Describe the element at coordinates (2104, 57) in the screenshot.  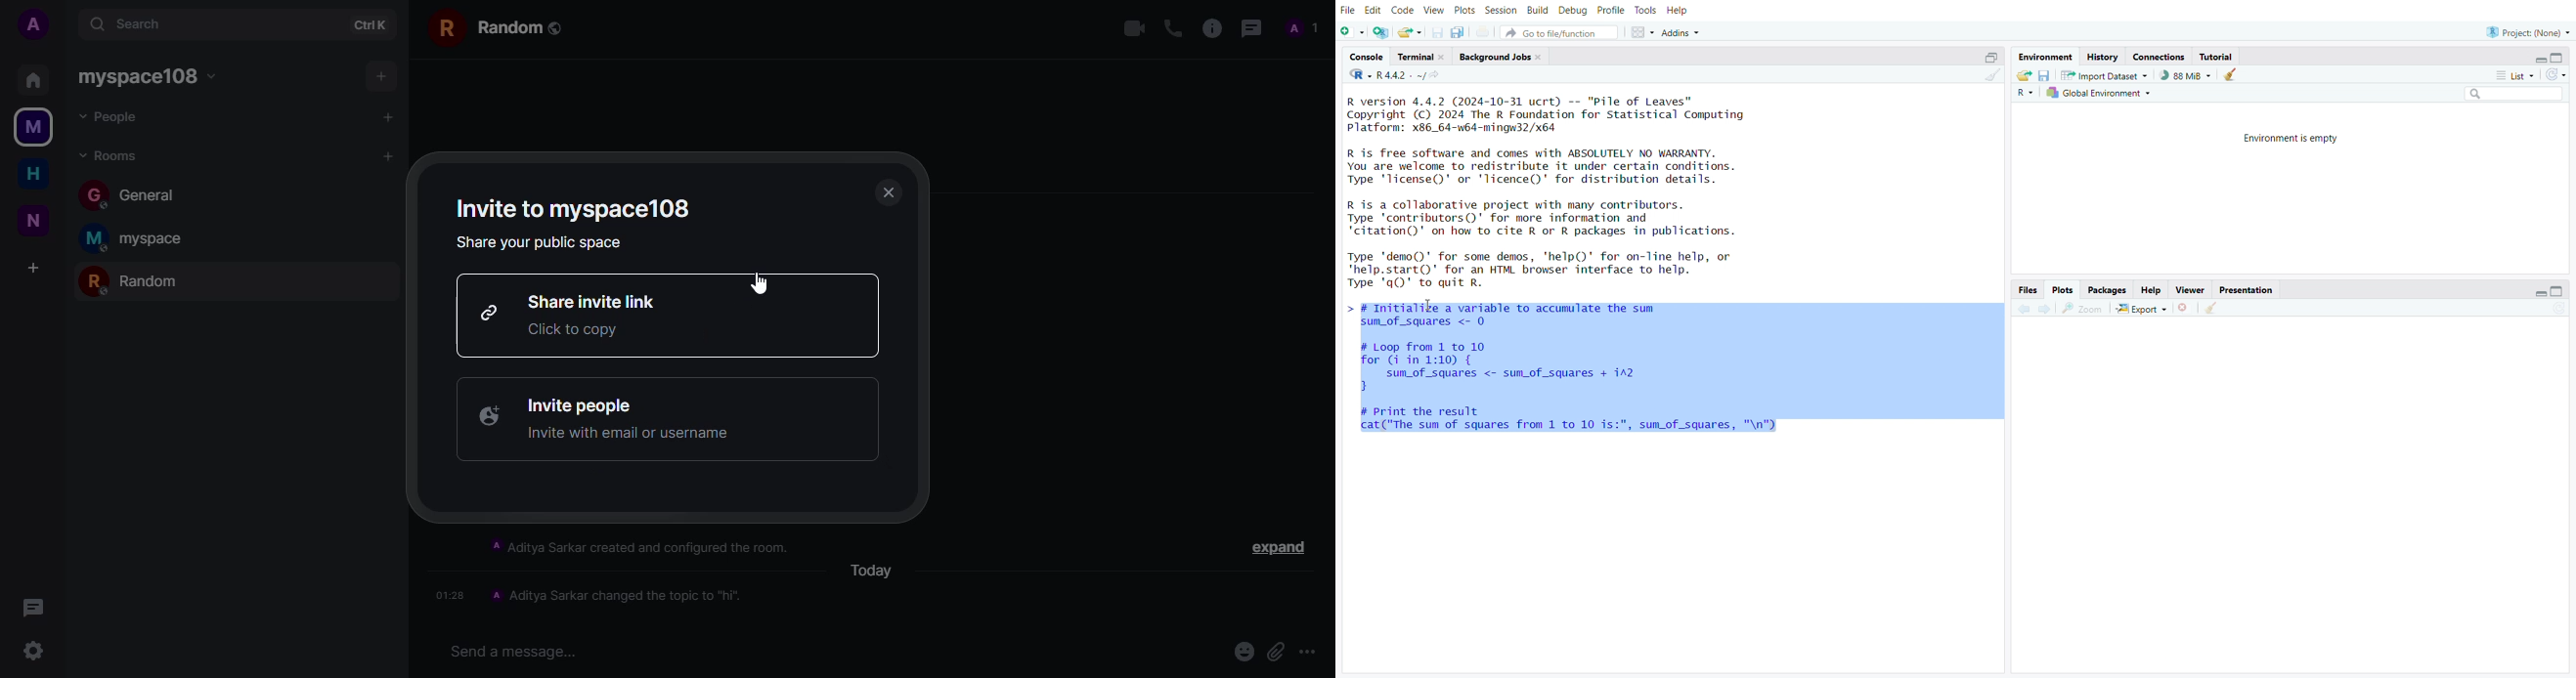
I see `history` at that location.